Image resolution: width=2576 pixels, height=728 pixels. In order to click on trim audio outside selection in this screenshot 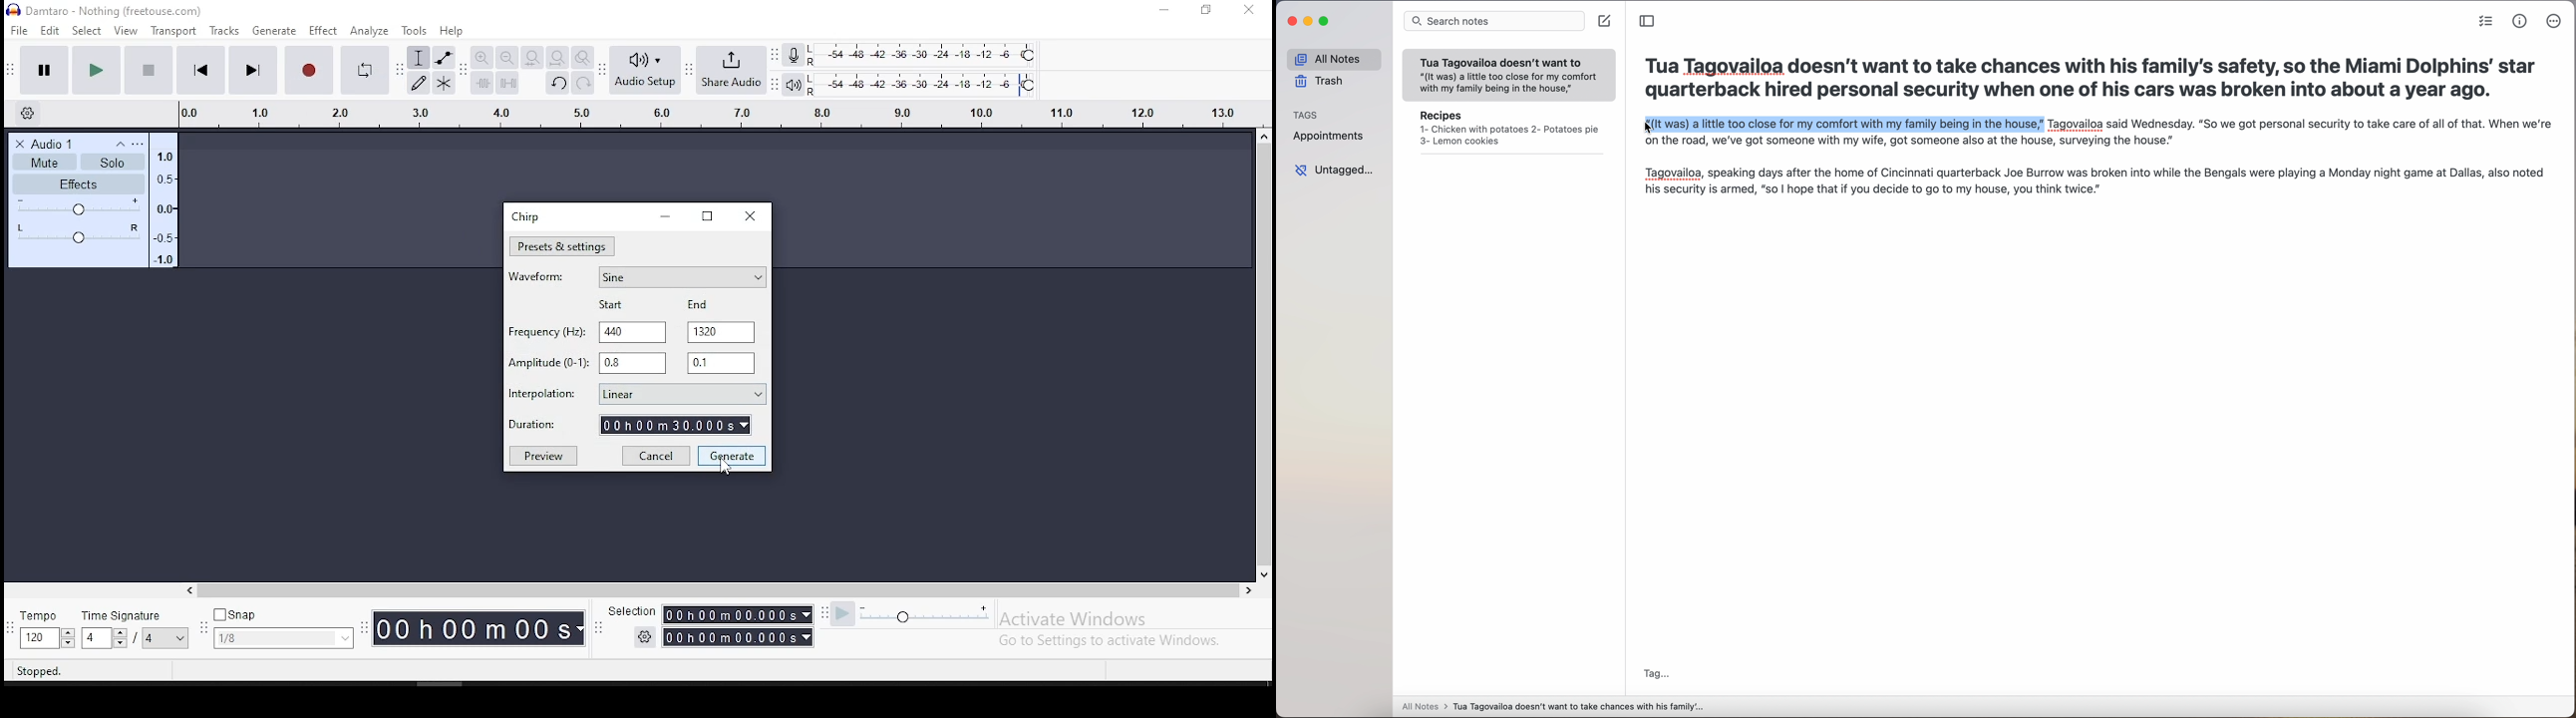, I will do `click(482, 83)`.